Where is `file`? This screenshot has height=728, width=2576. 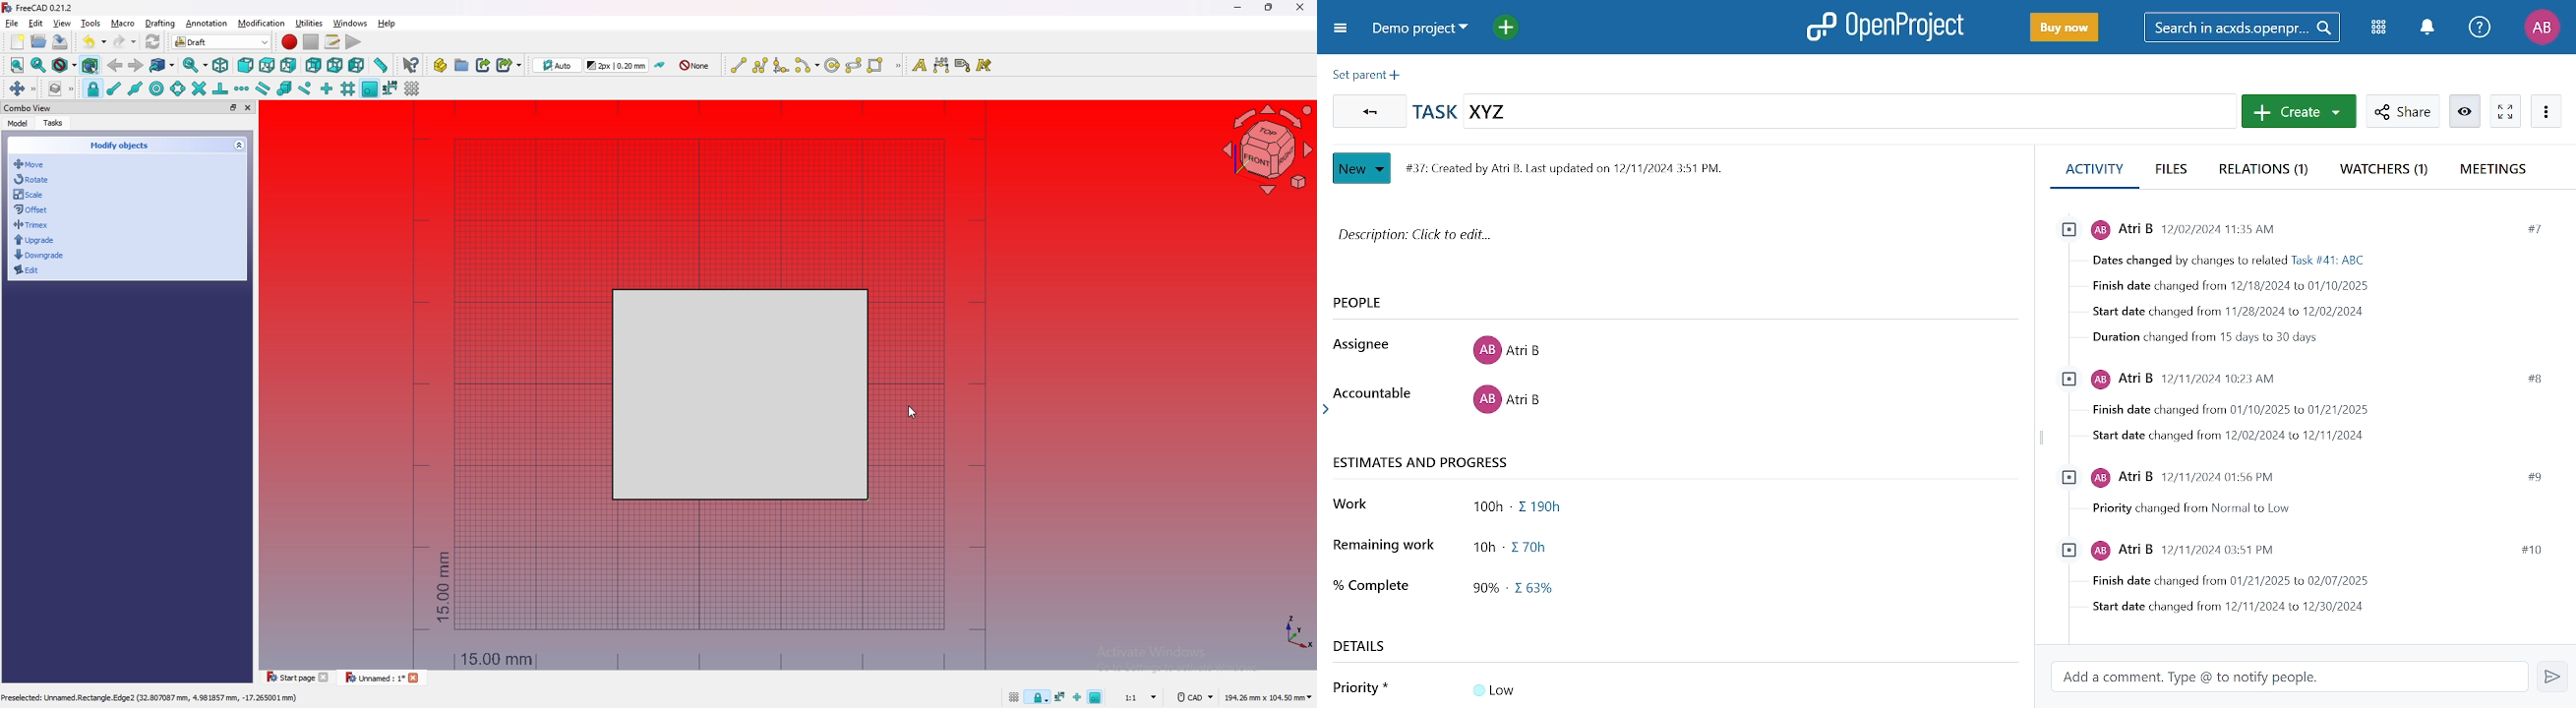
file is located at coordinates (12, 23).